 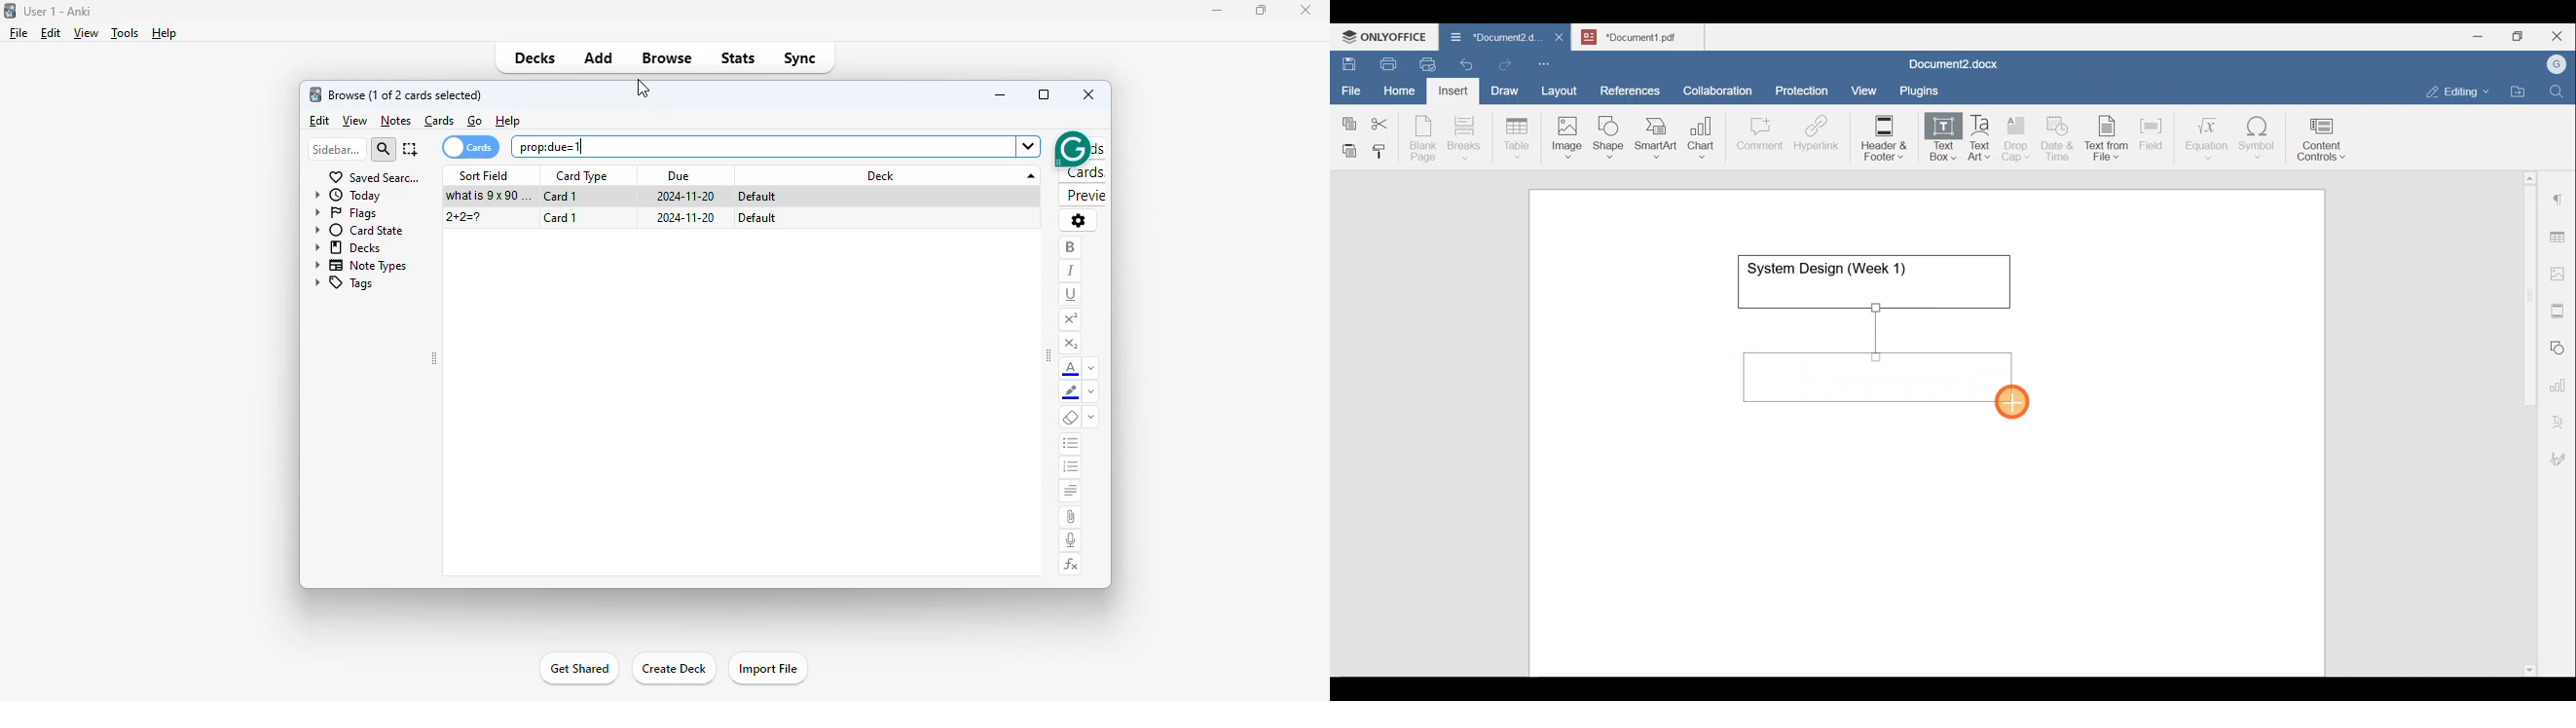 I want to click on search bar, so click(x=777, y=146).